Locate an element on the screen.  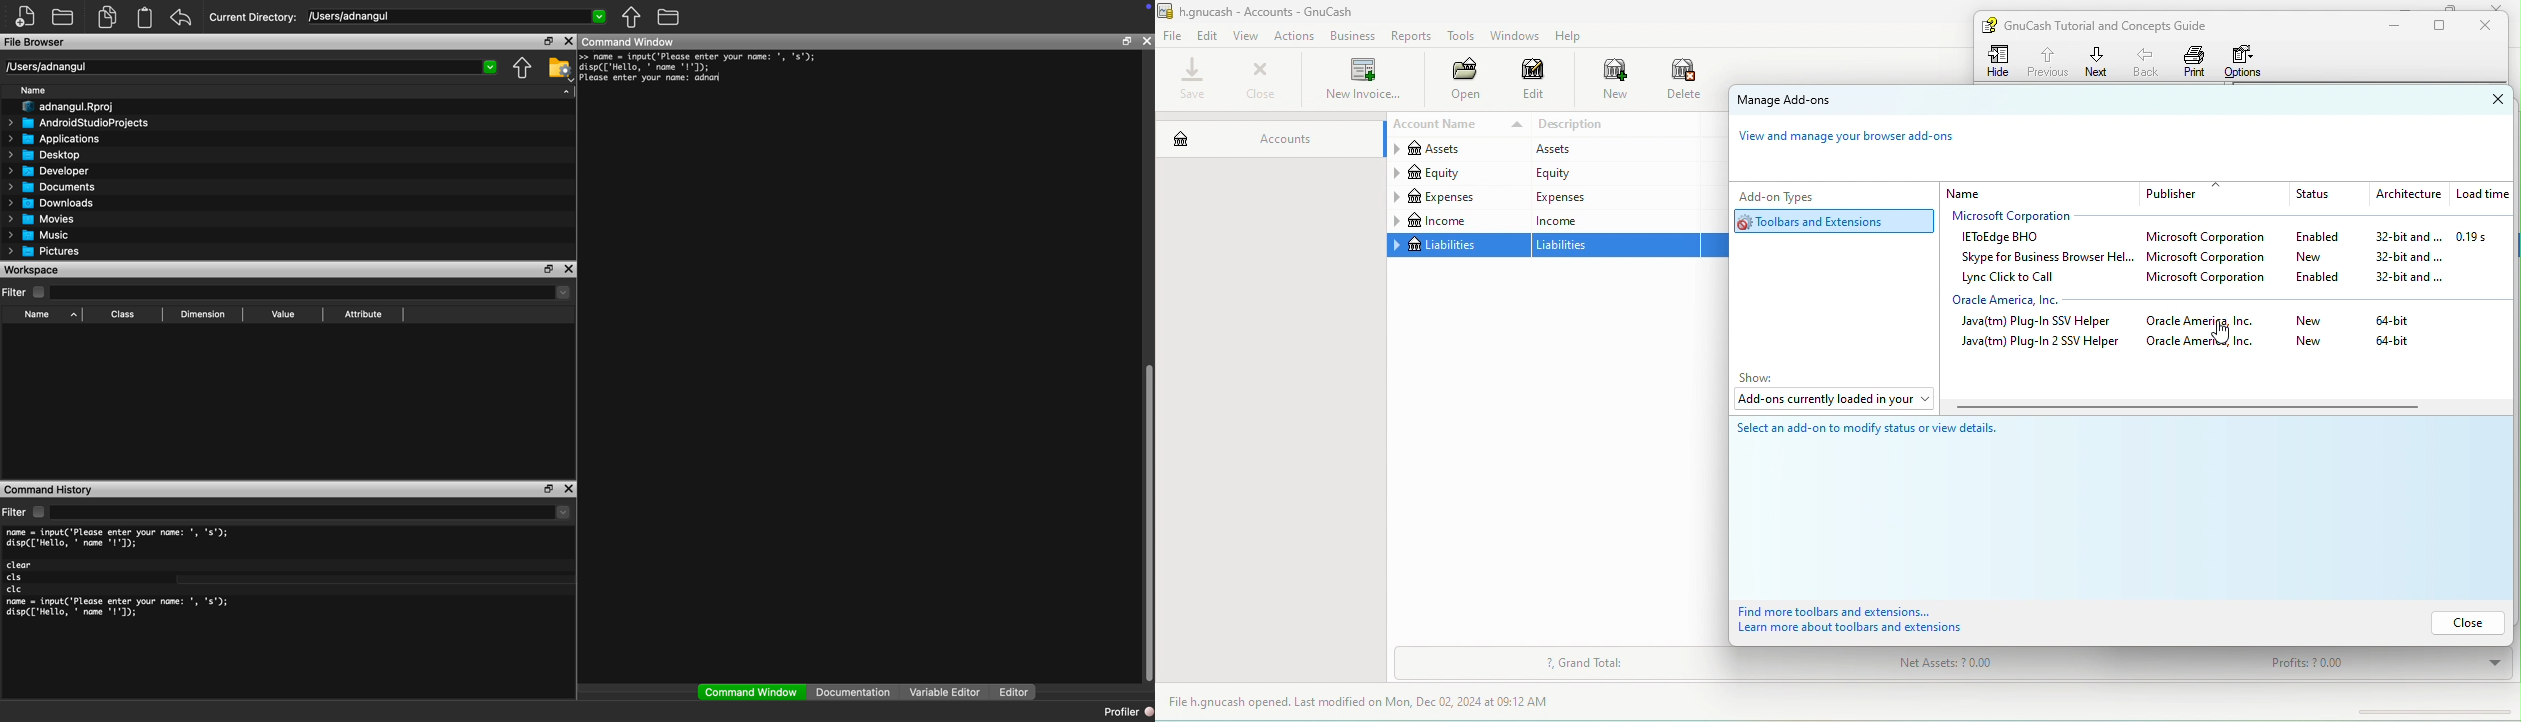
h. gnucash-accounts-gnu cash is located at coordinates (1280, 10).